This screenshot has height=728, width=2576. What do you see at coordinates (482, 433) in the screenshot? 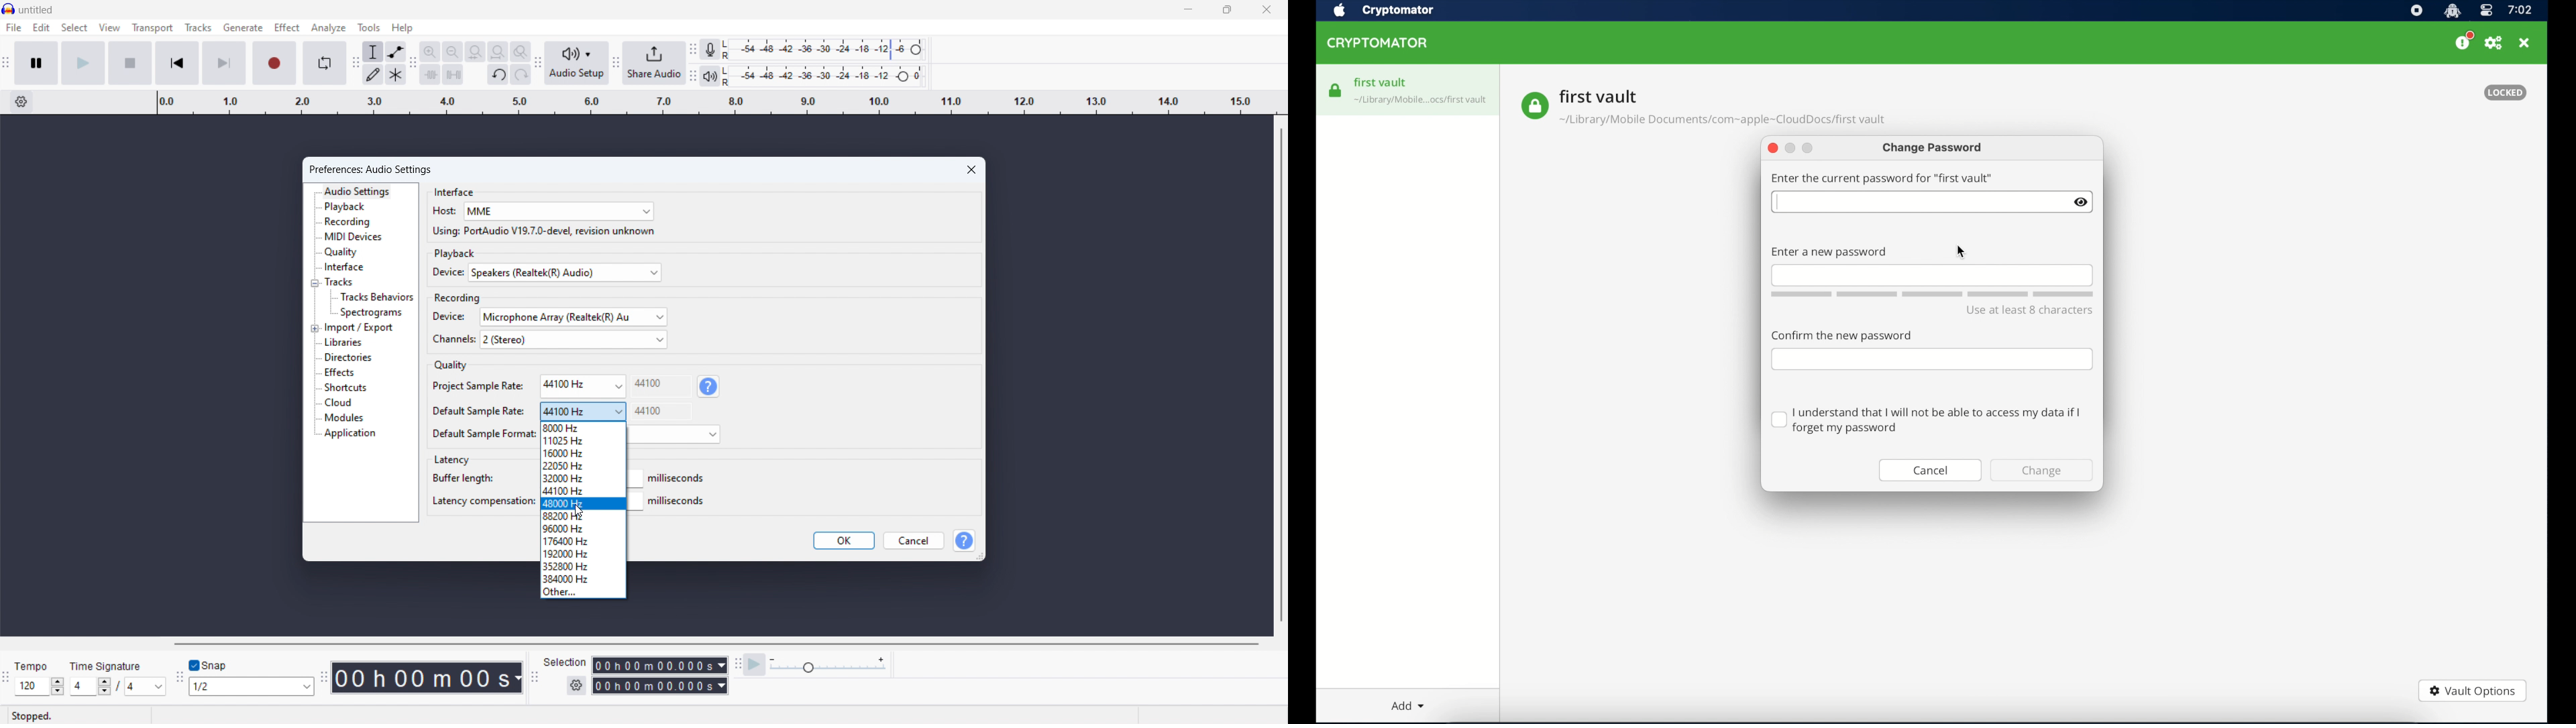
I see `Default sample format` at bounding box center [482, 433].